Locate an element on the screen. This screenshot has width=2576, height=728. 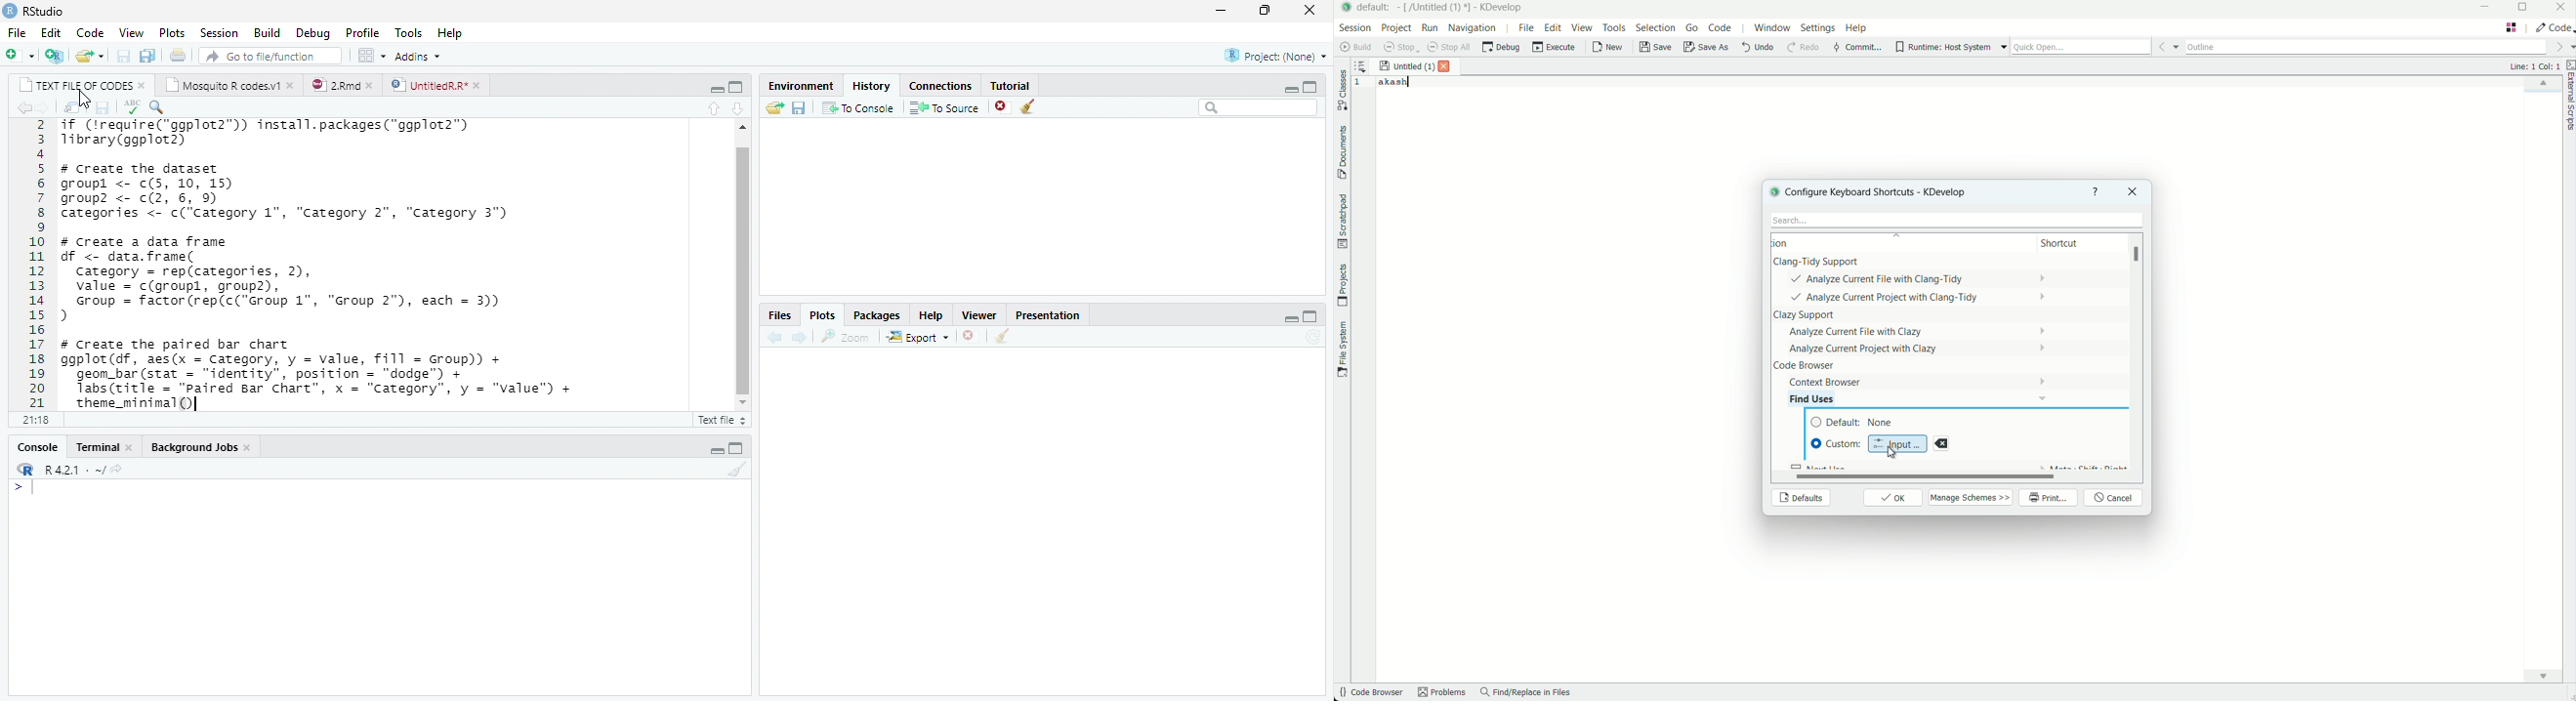
sync is located at coordinates (1315, 339).